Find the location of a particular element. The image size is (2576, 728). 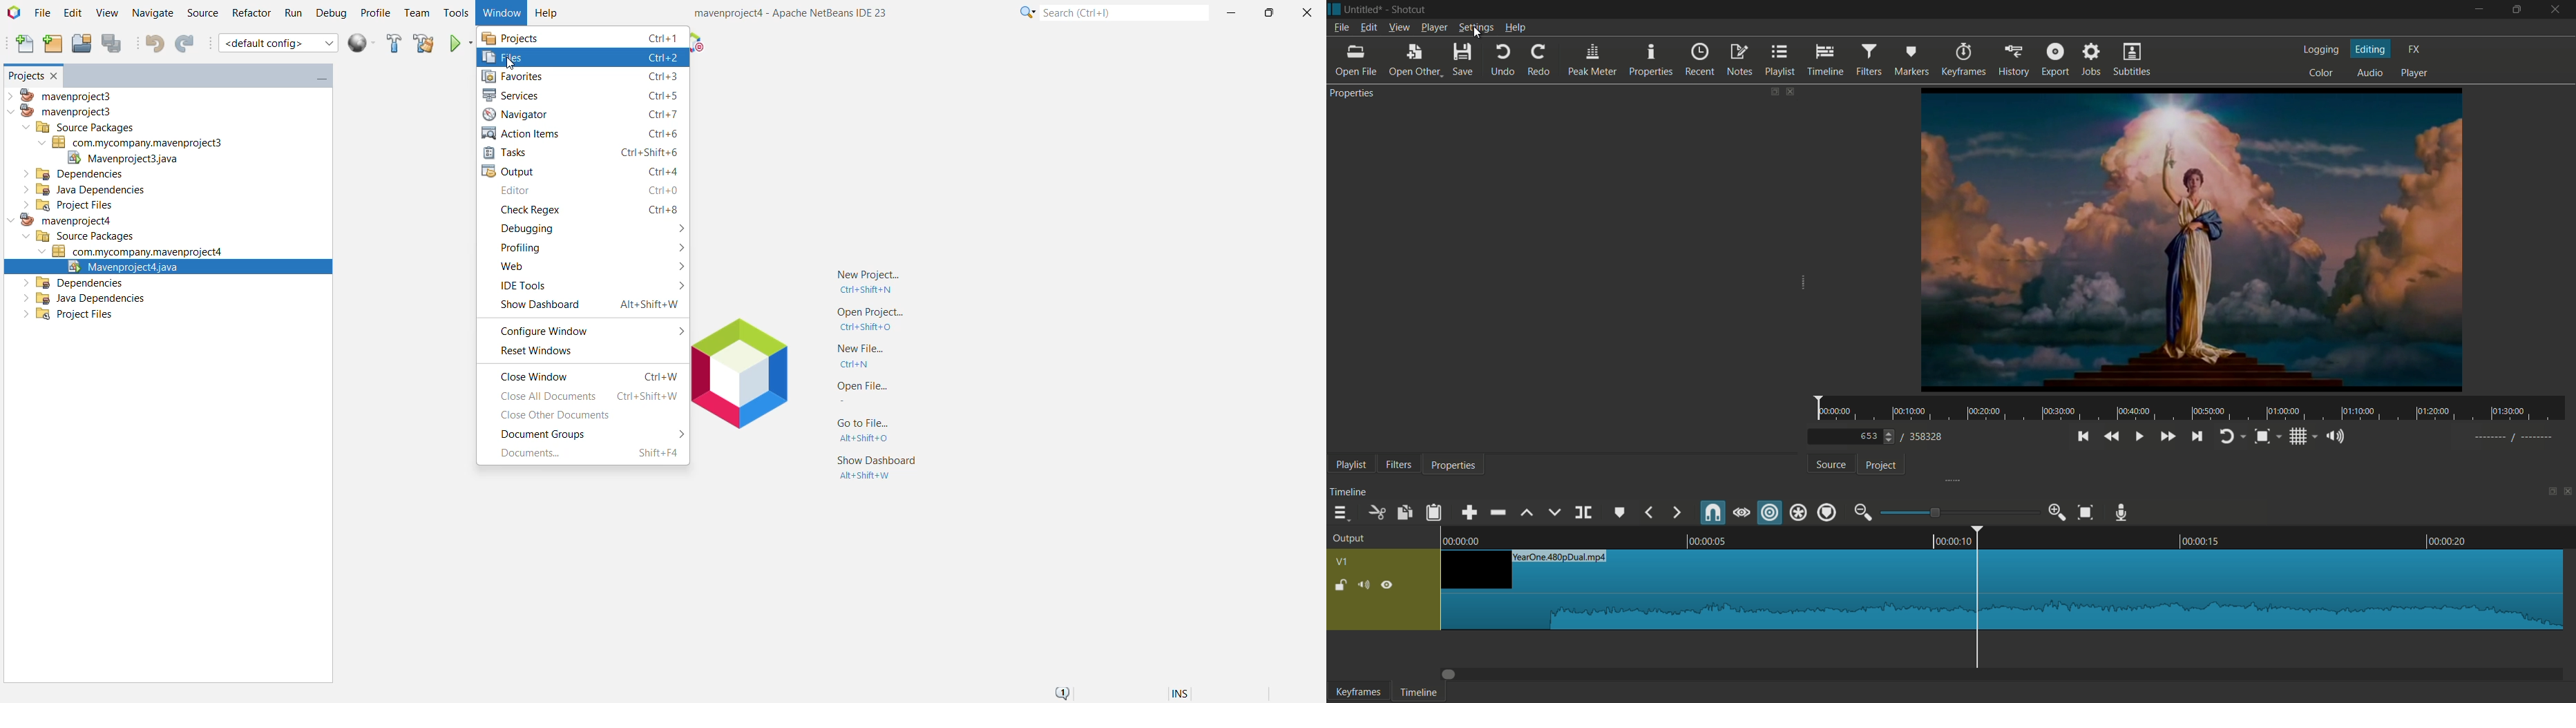

00.00.10 is located at coordinates (1963, 532).